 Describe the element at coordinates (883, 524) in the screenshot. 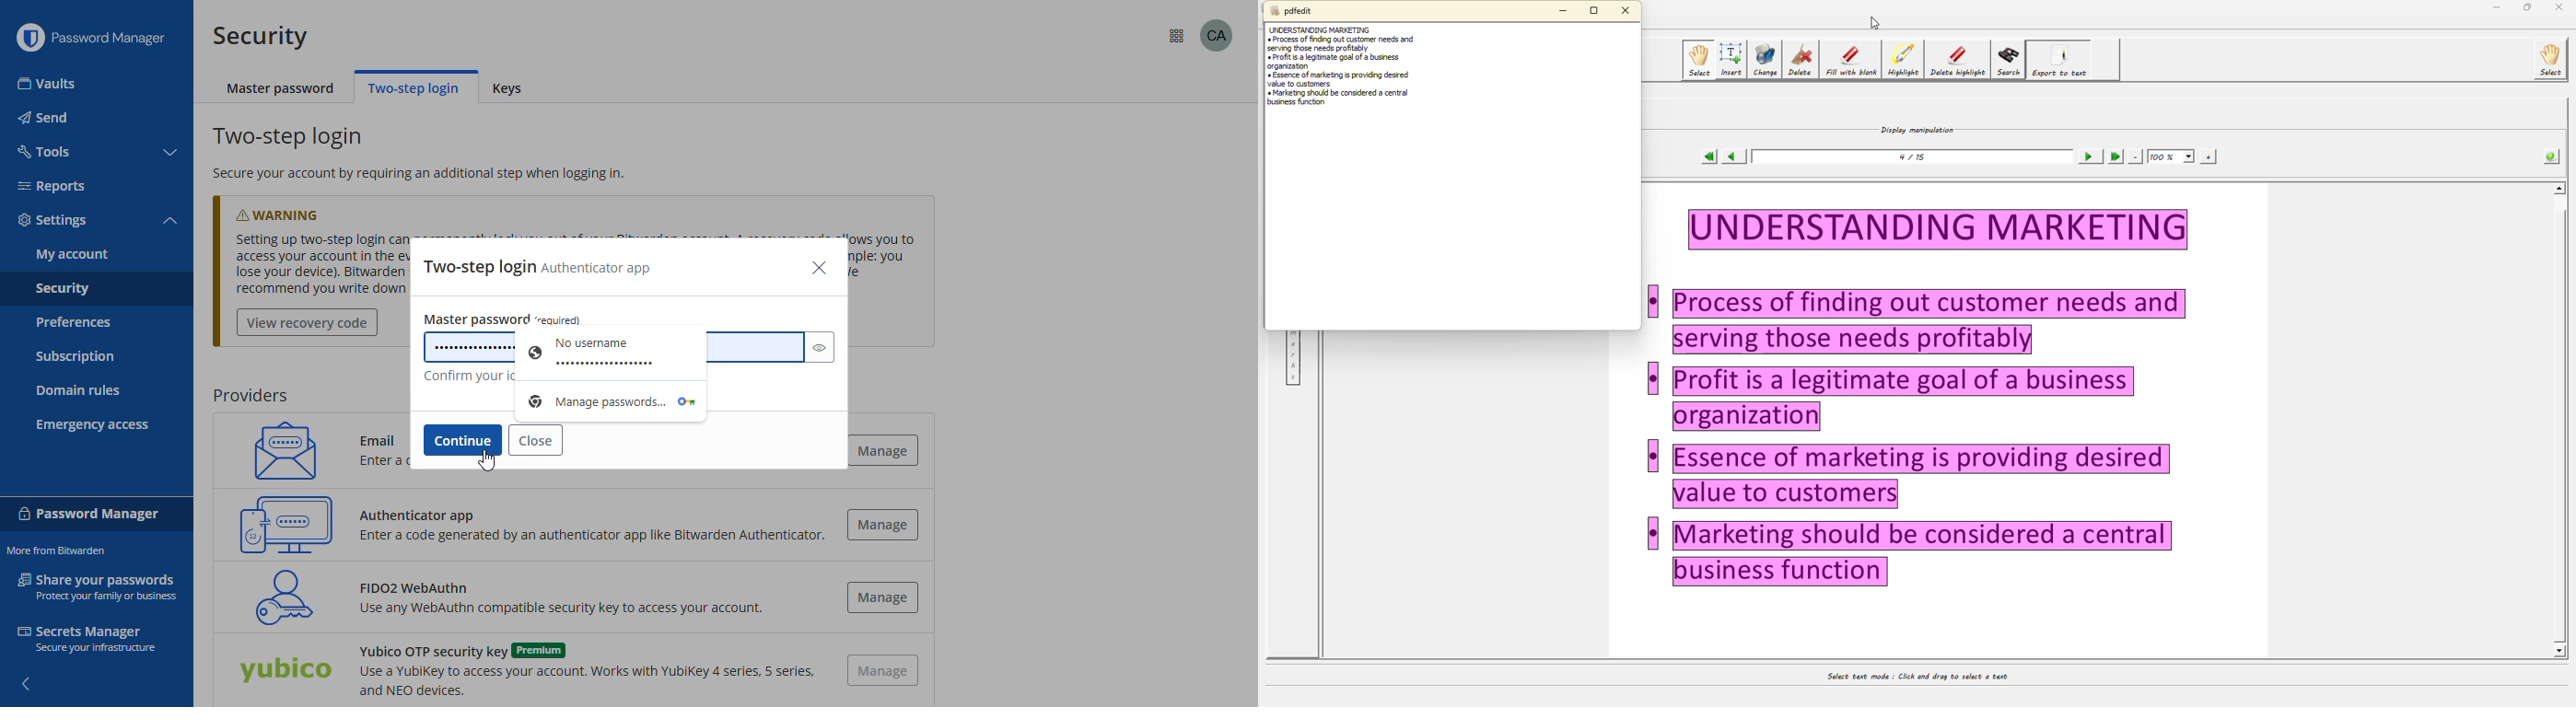

I see `manage` at that location.